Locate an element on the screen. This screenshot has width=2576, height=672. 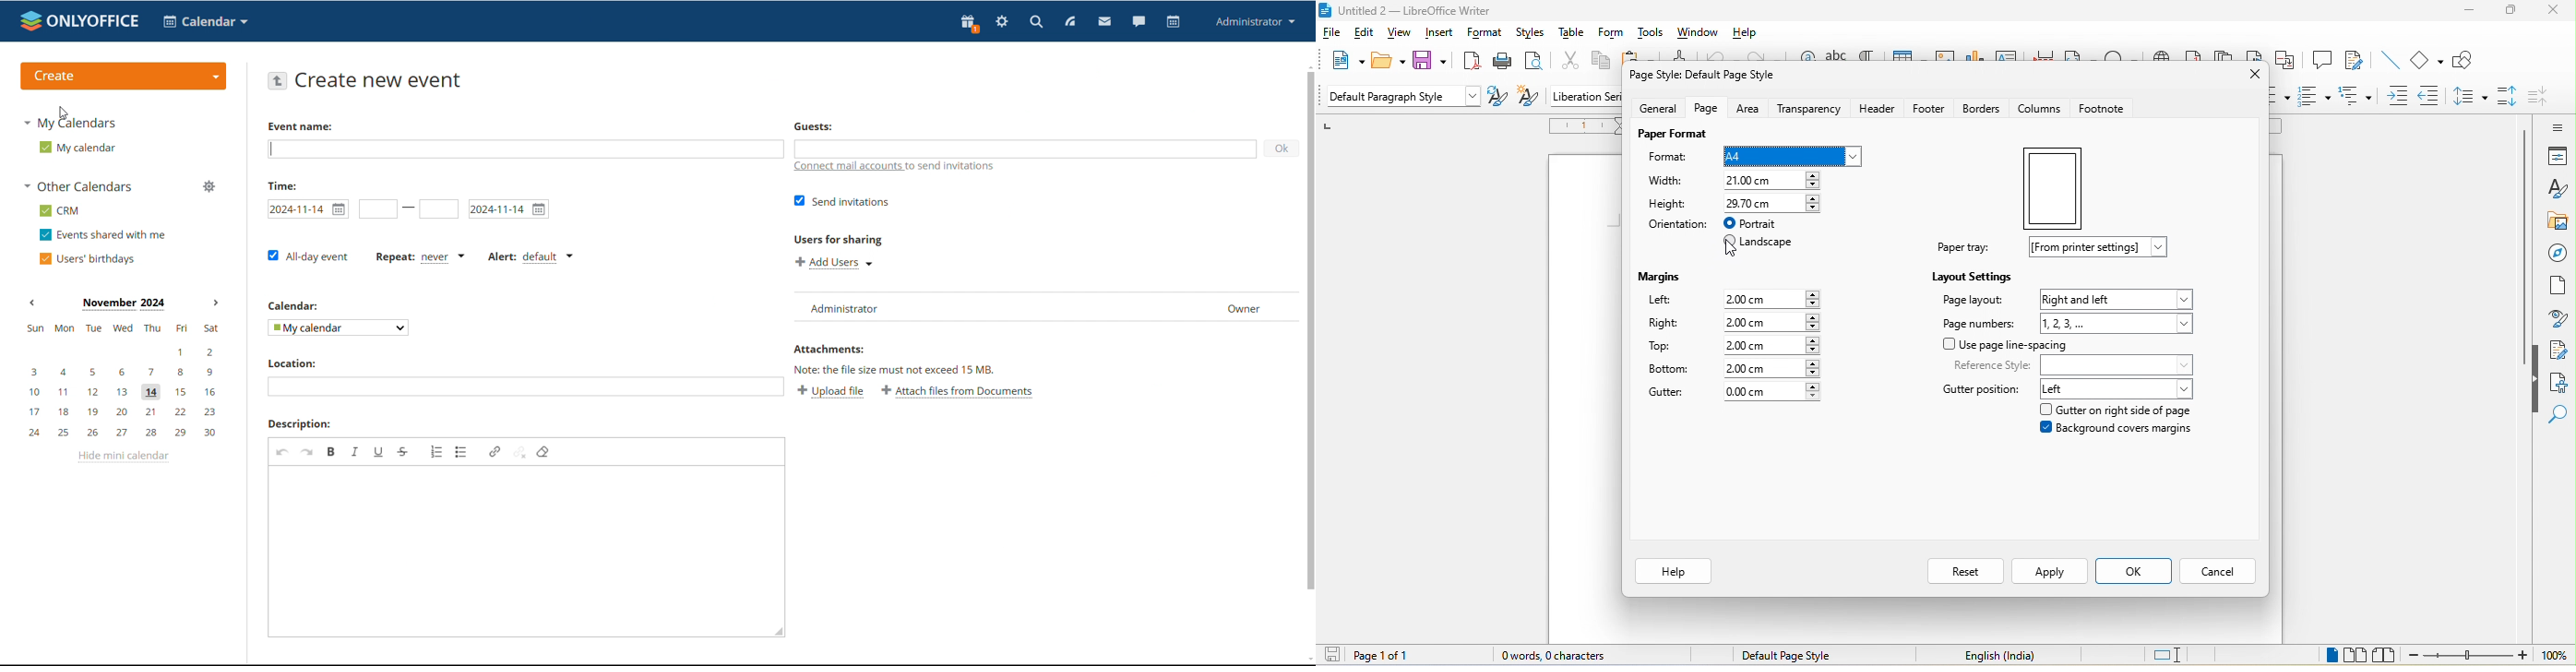
page is located at coordinates (2558, 291).